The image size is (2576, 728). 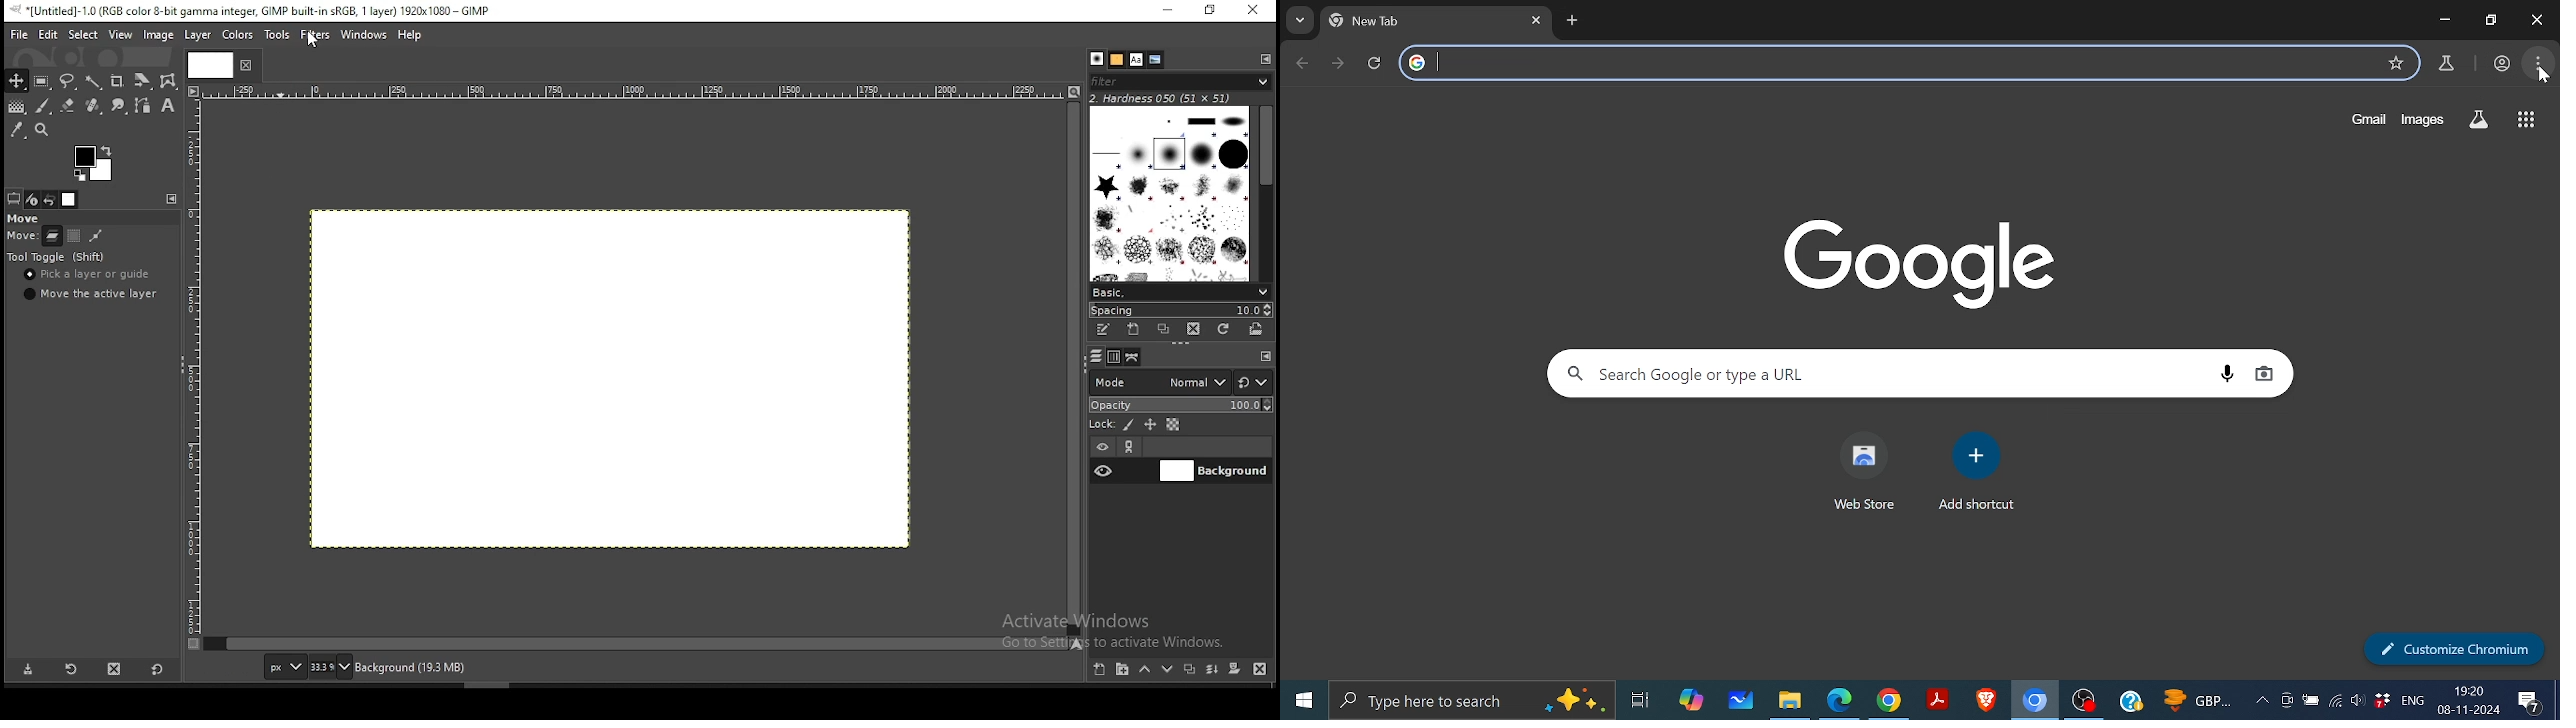 What do you see at coordinates (87, 275) in the screenshot?
I see `pick a layer or guide` at bounding box center [87, 275].